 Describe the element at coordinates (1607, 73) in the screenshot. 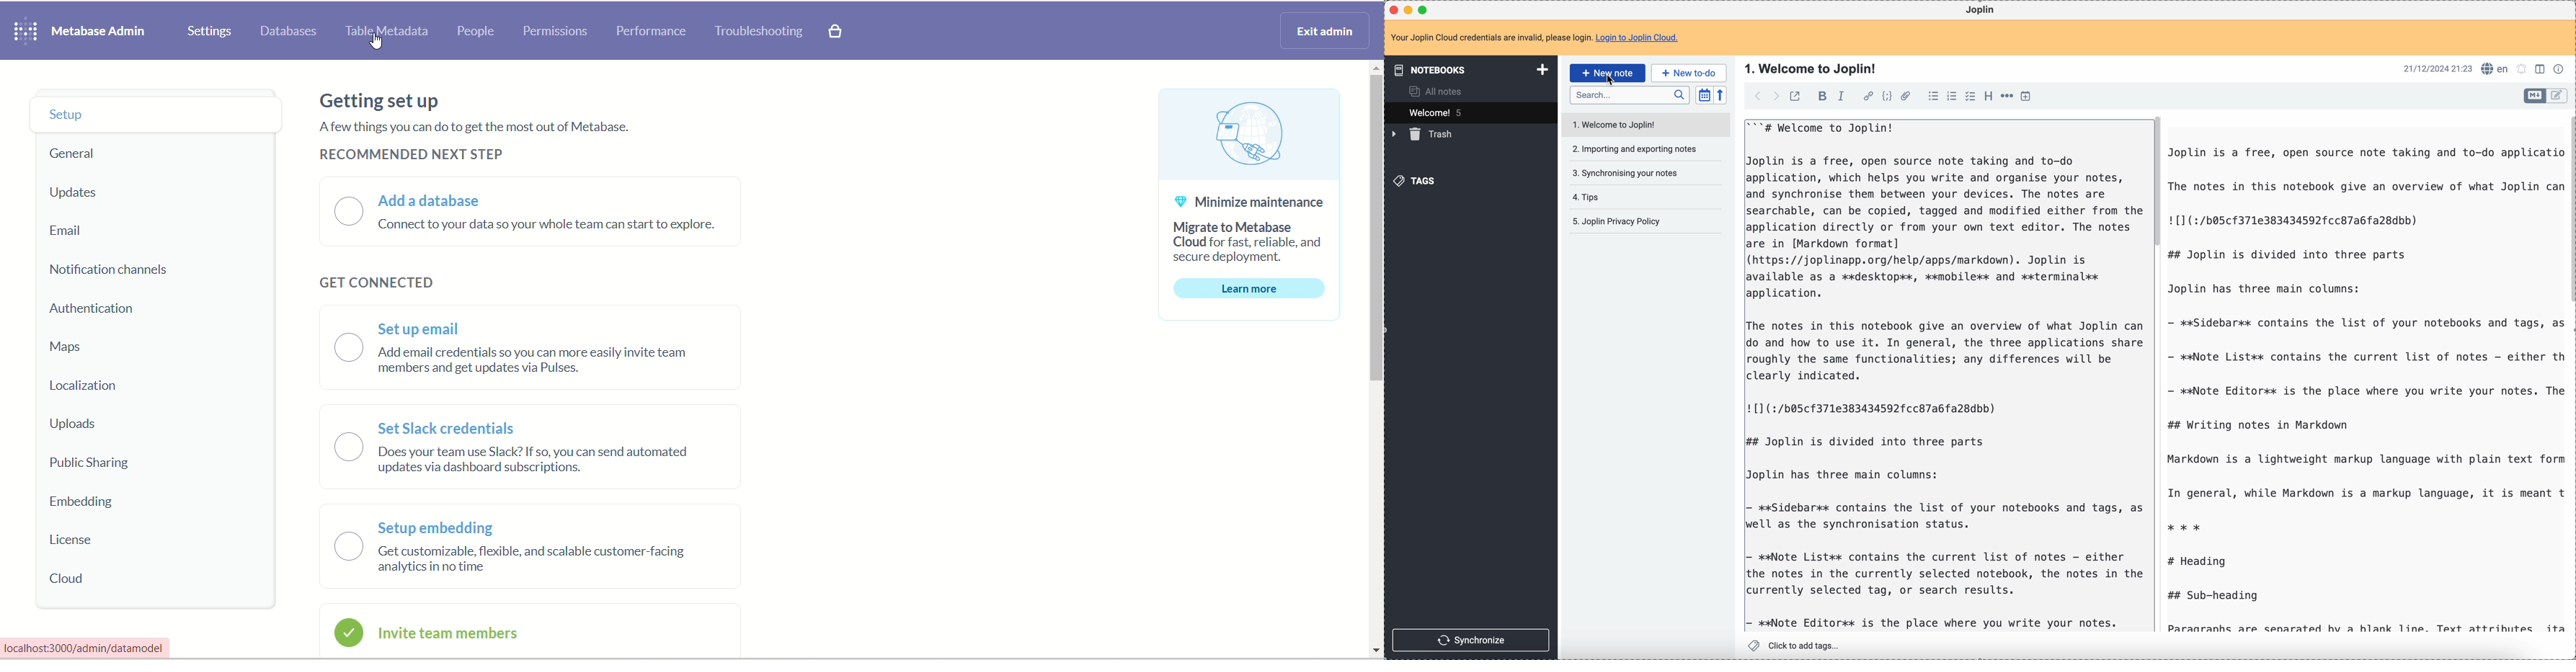

I see `click on new note` at that location.